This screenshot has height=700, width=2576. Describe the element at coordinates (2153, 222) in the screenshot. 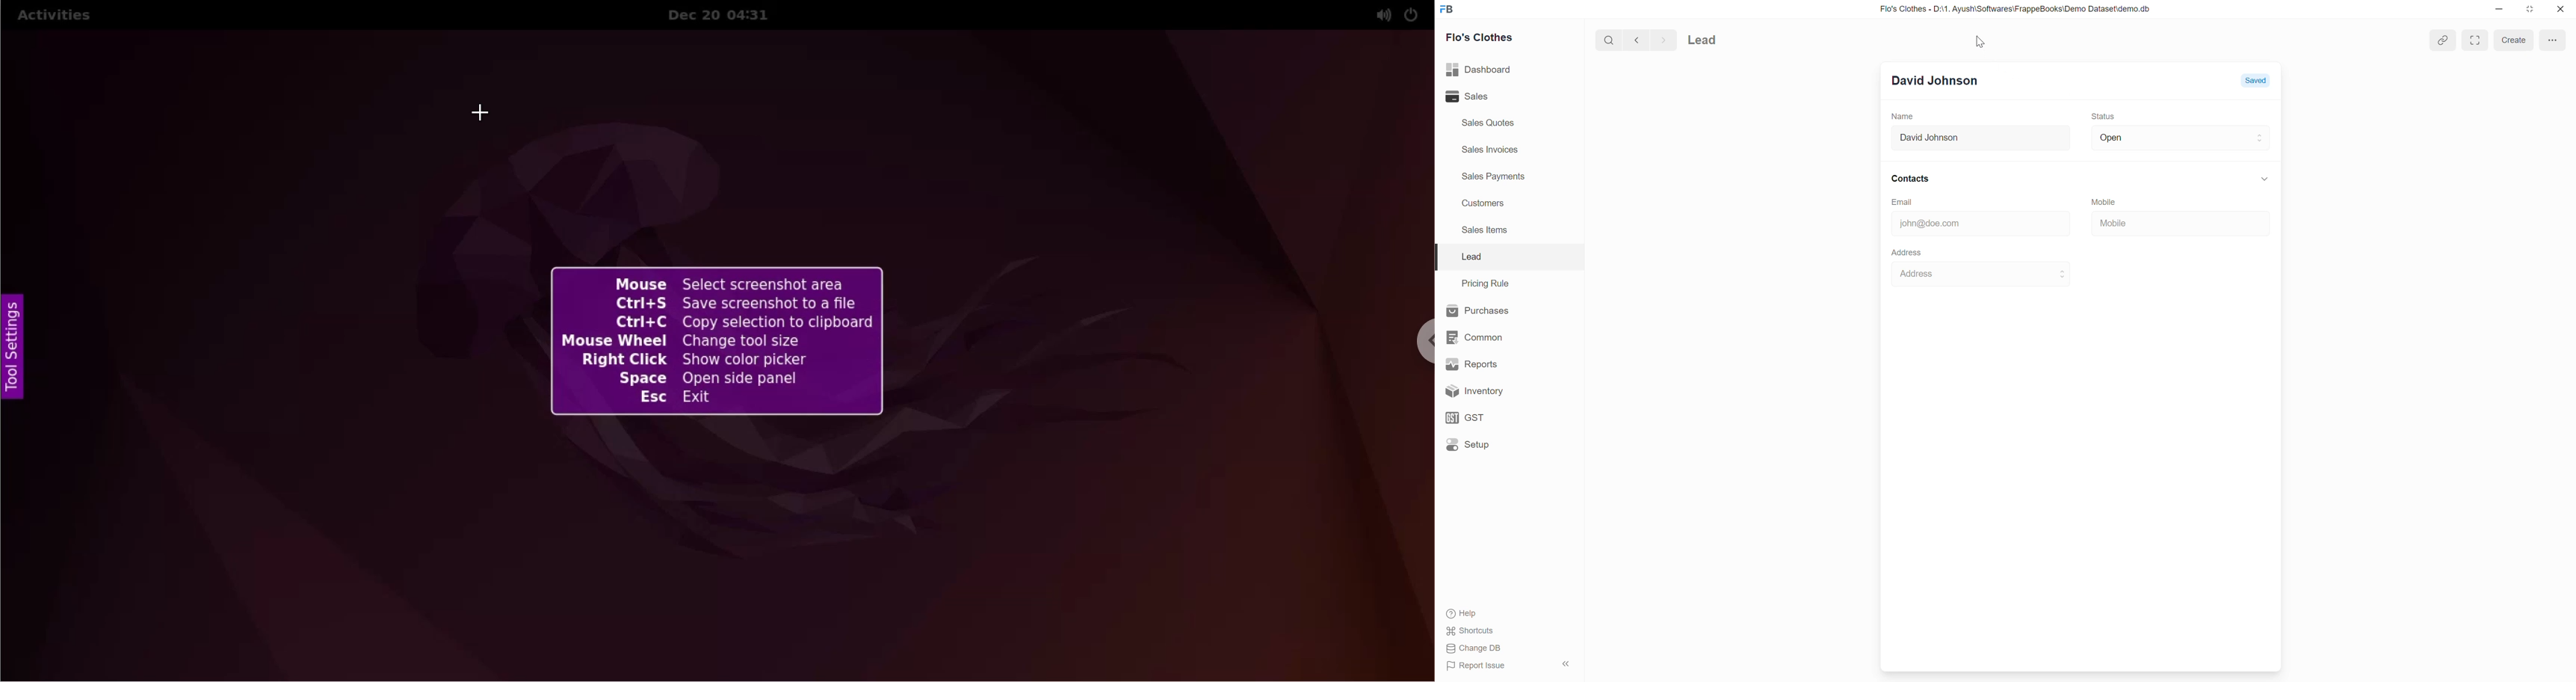

I see `Mobile` at that location.